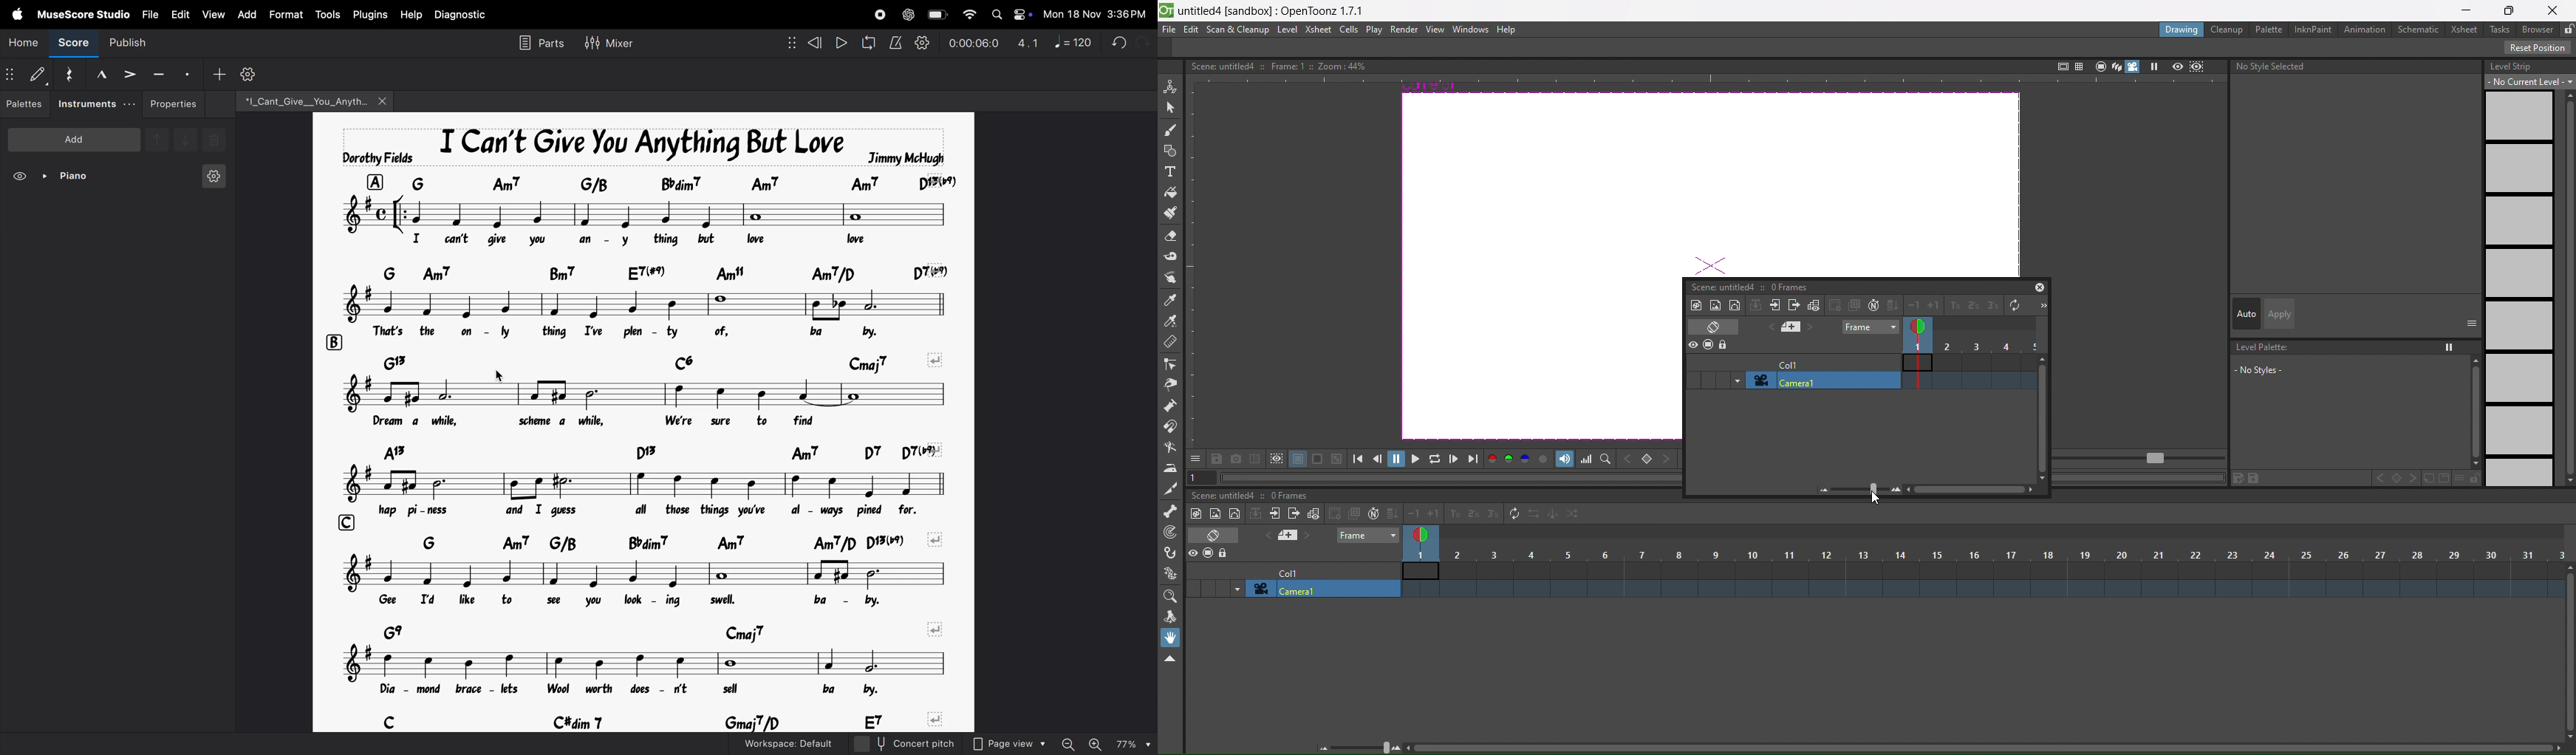 This screenshot has height=756, width=2576. What do you see at coordinates (2467, 30) in the screenshot?
I see `xsheet` at bounding box center [2467, 30].